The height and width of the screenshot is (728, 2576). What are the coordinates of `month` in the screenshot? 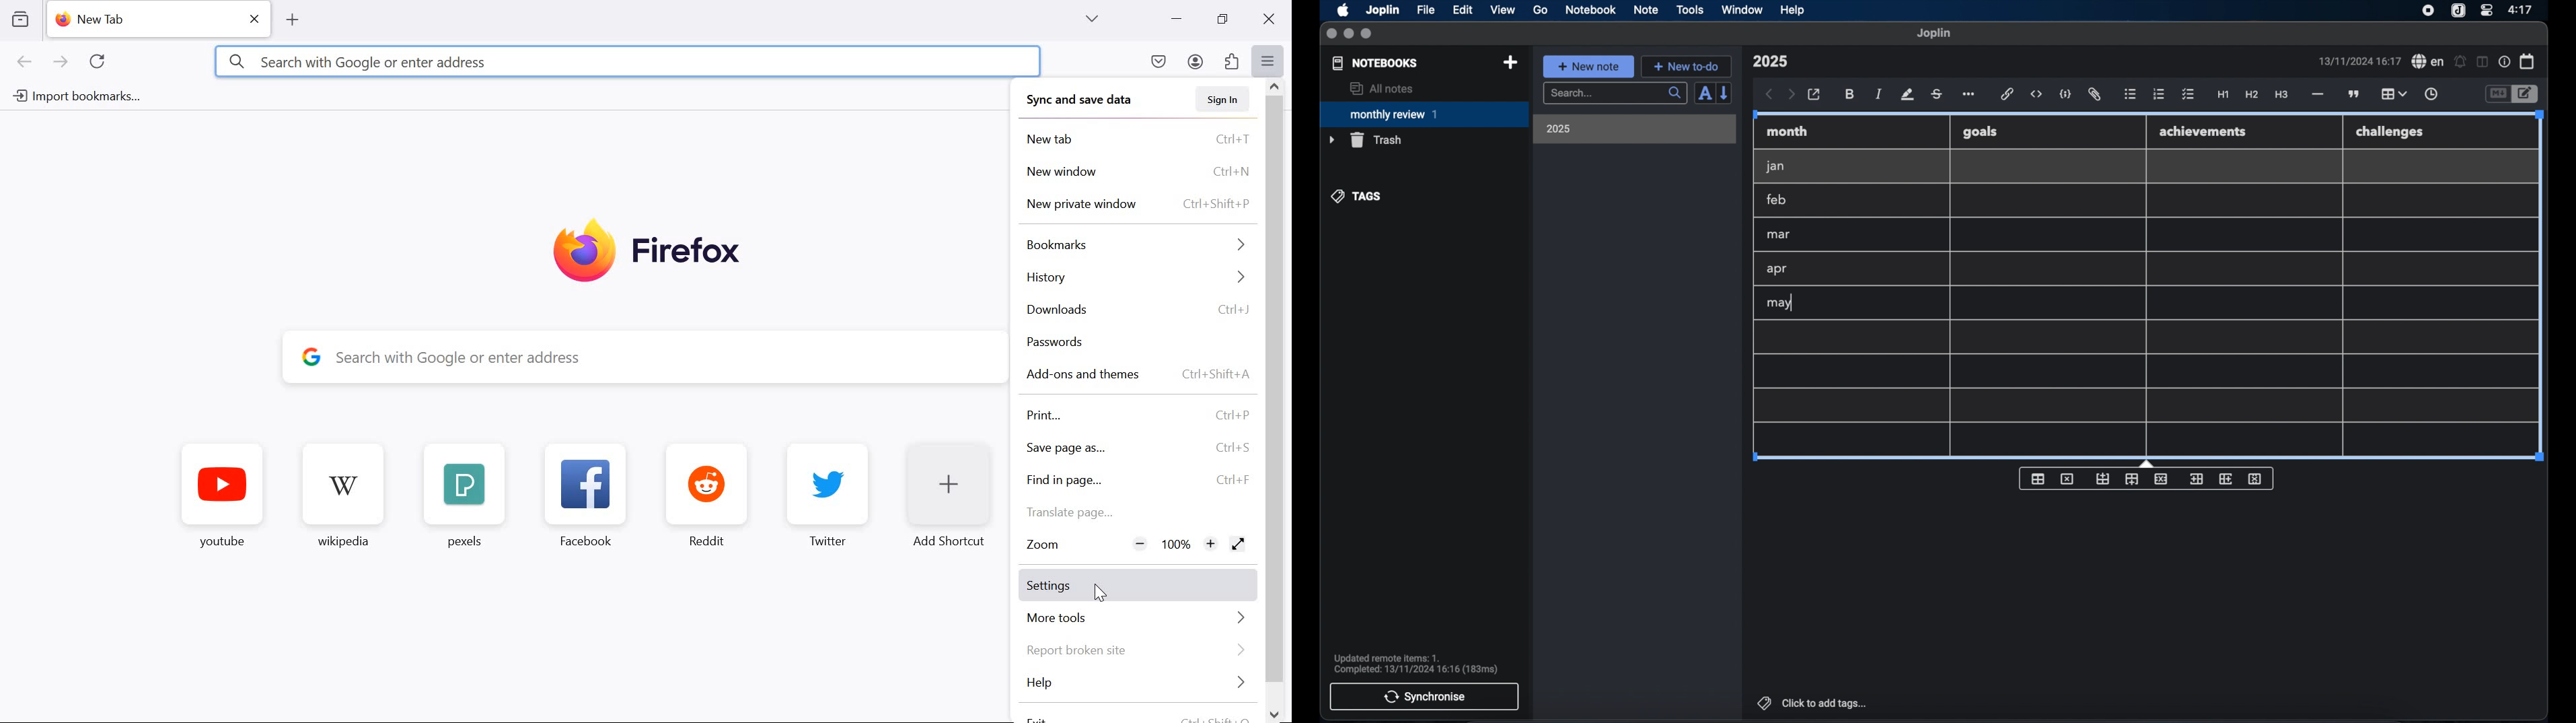 It's located at (1787, 131).